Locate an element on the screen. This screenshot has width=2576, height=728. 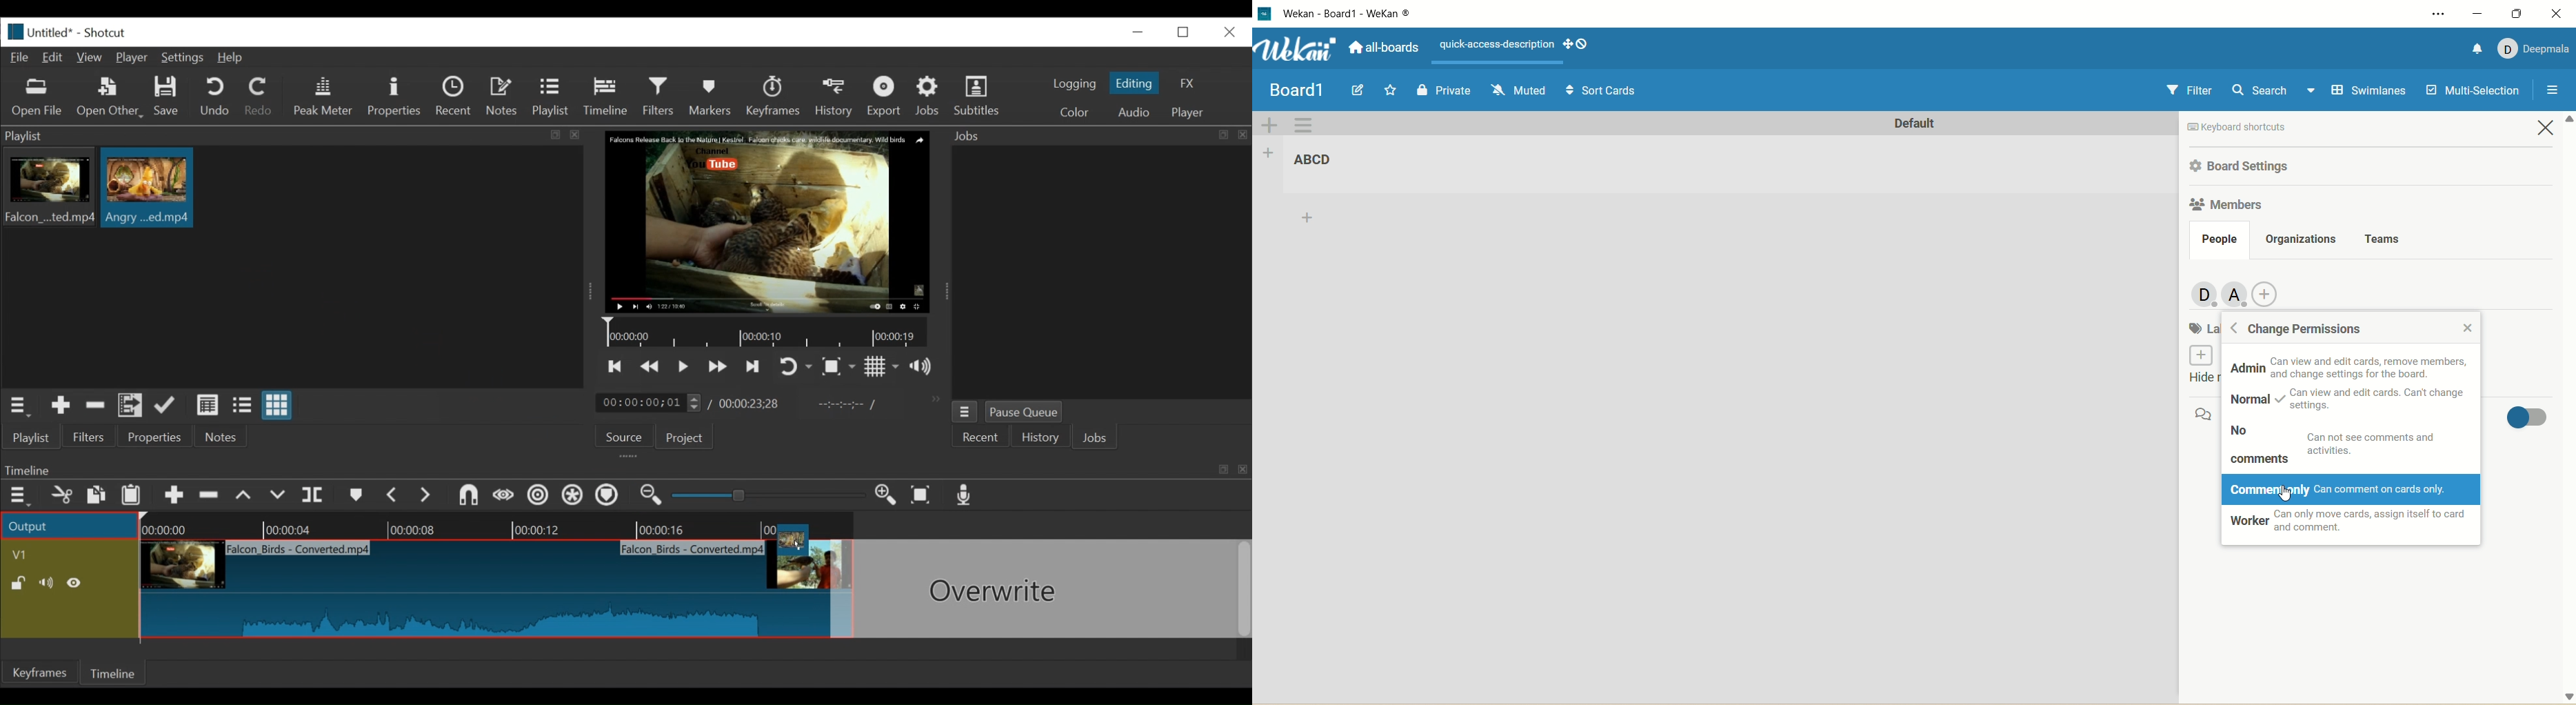
in point is located at coordinates (844, 406).